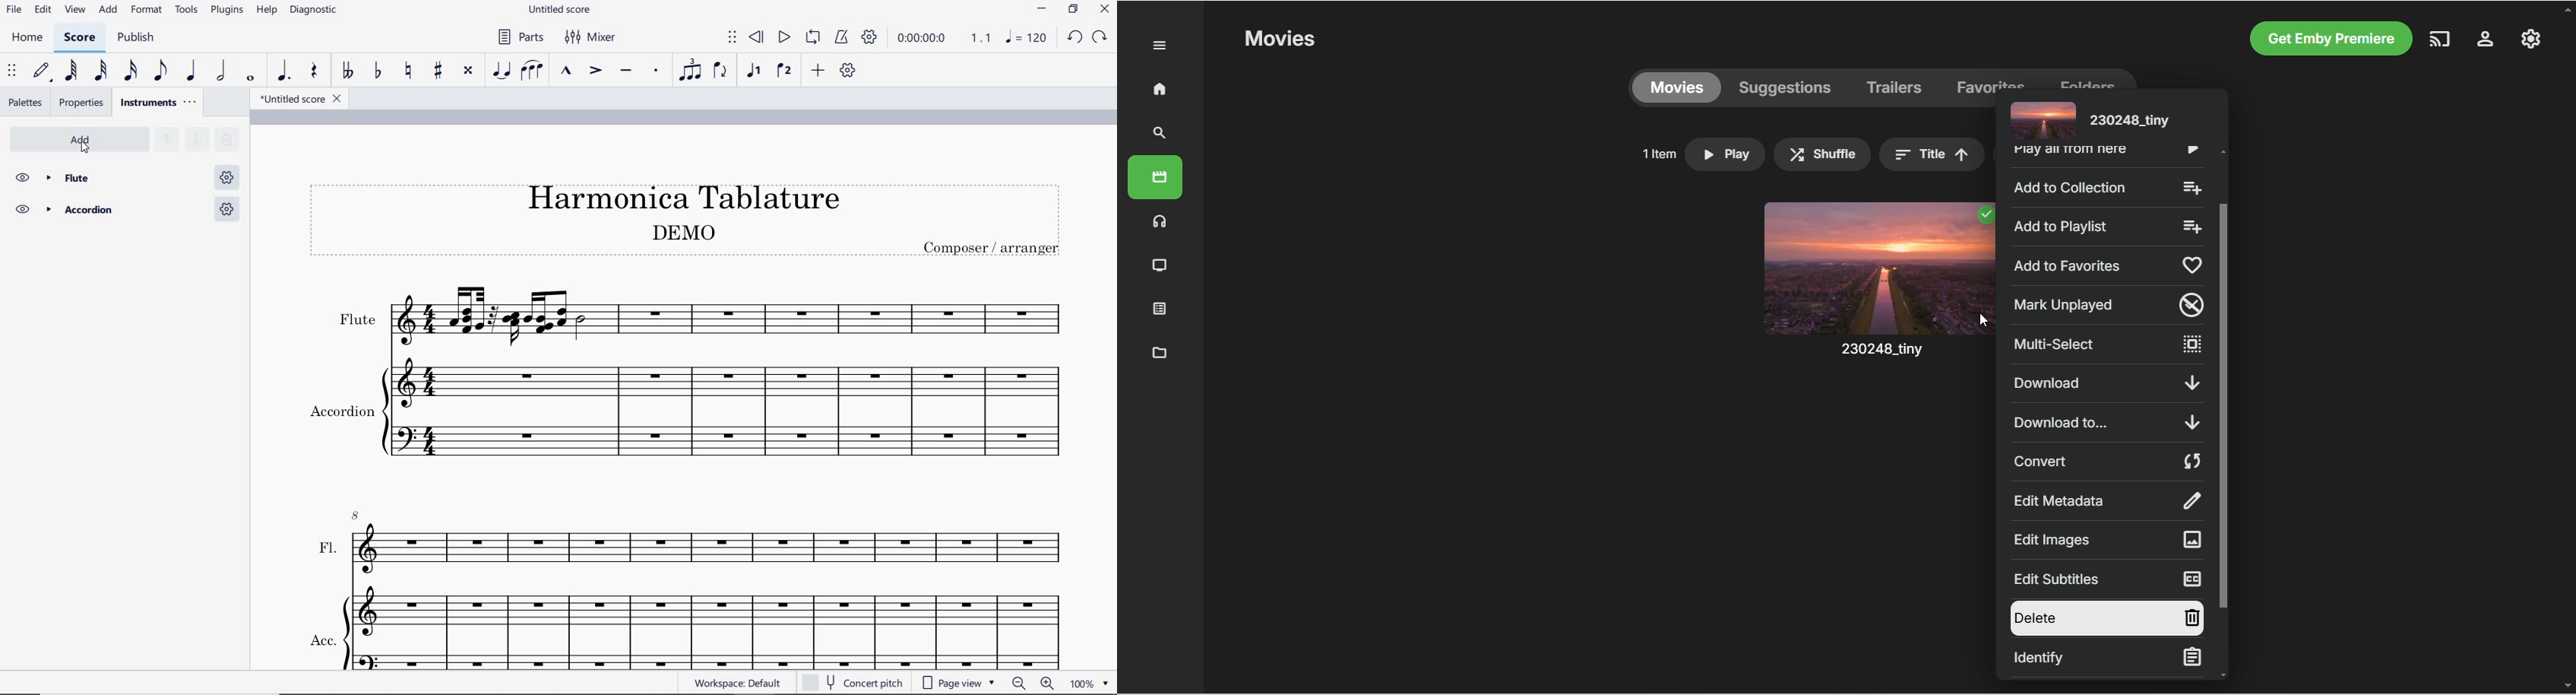 The height and width of the screenshot is (700, 2576). What do you see at coordinates (566, 72) in the screenshot?
I see `marcato` at bounding box center [566, 72].